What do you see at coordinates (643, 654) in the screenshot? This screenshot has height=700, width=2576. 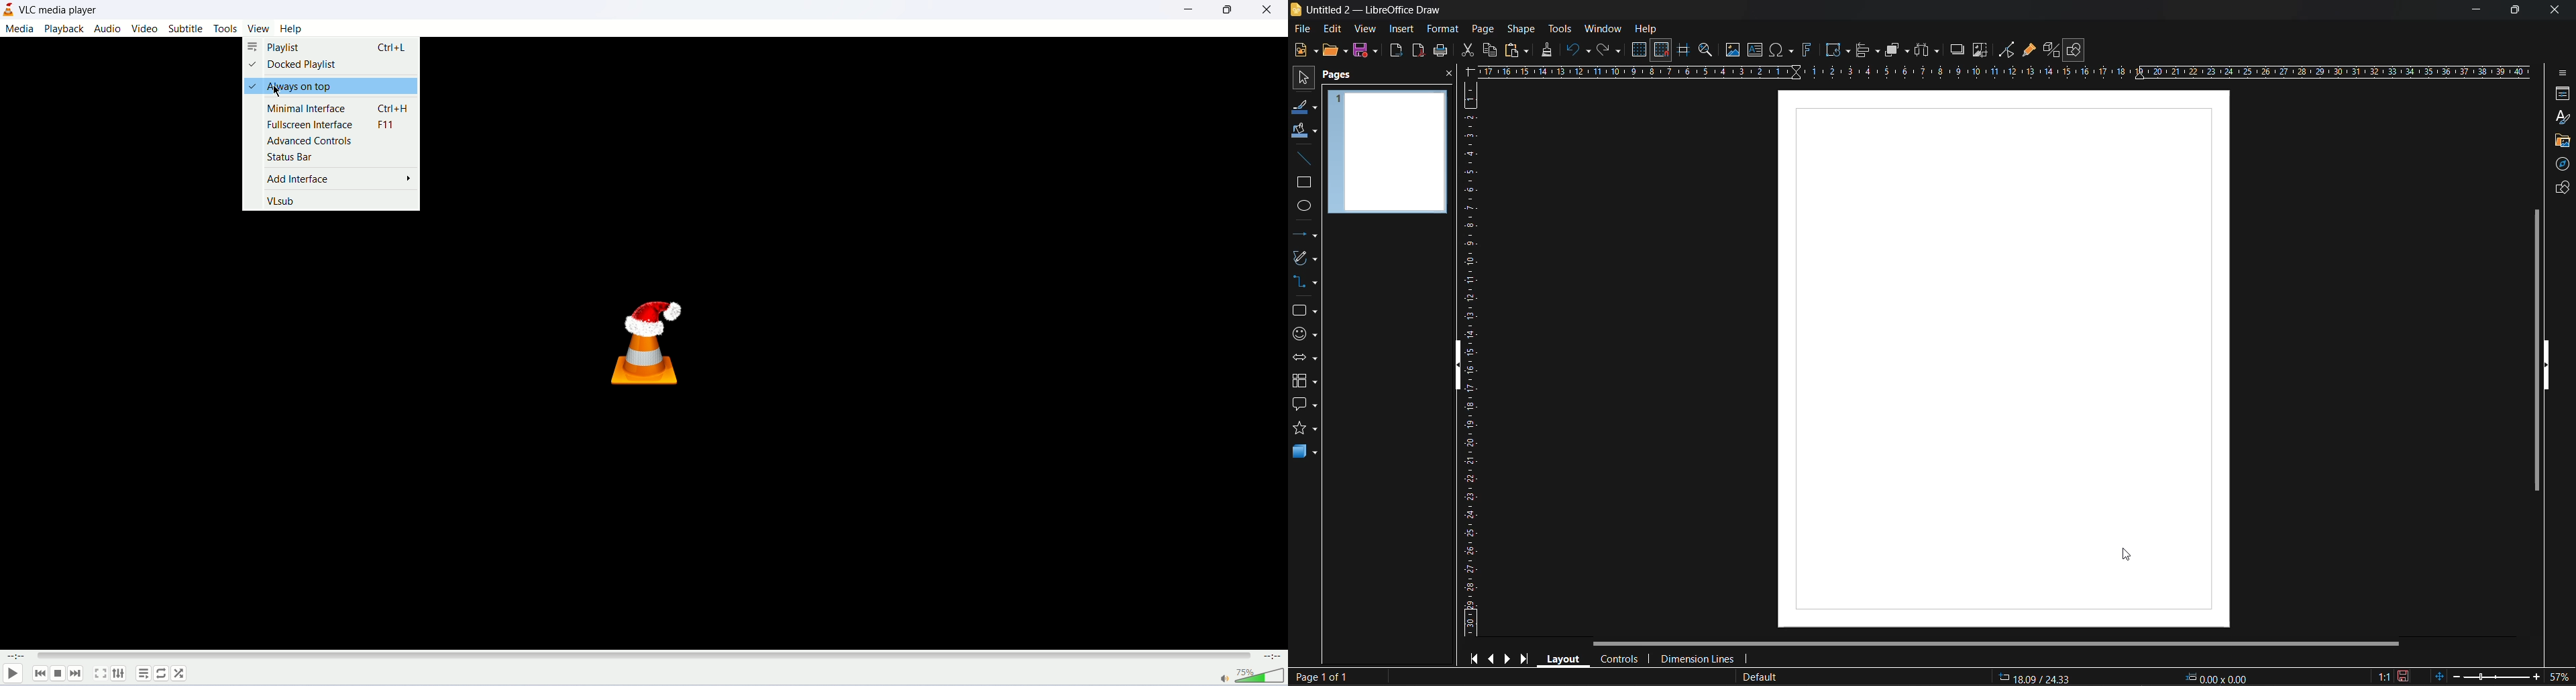 I see `progress bar` at bounding box center [643, 654].